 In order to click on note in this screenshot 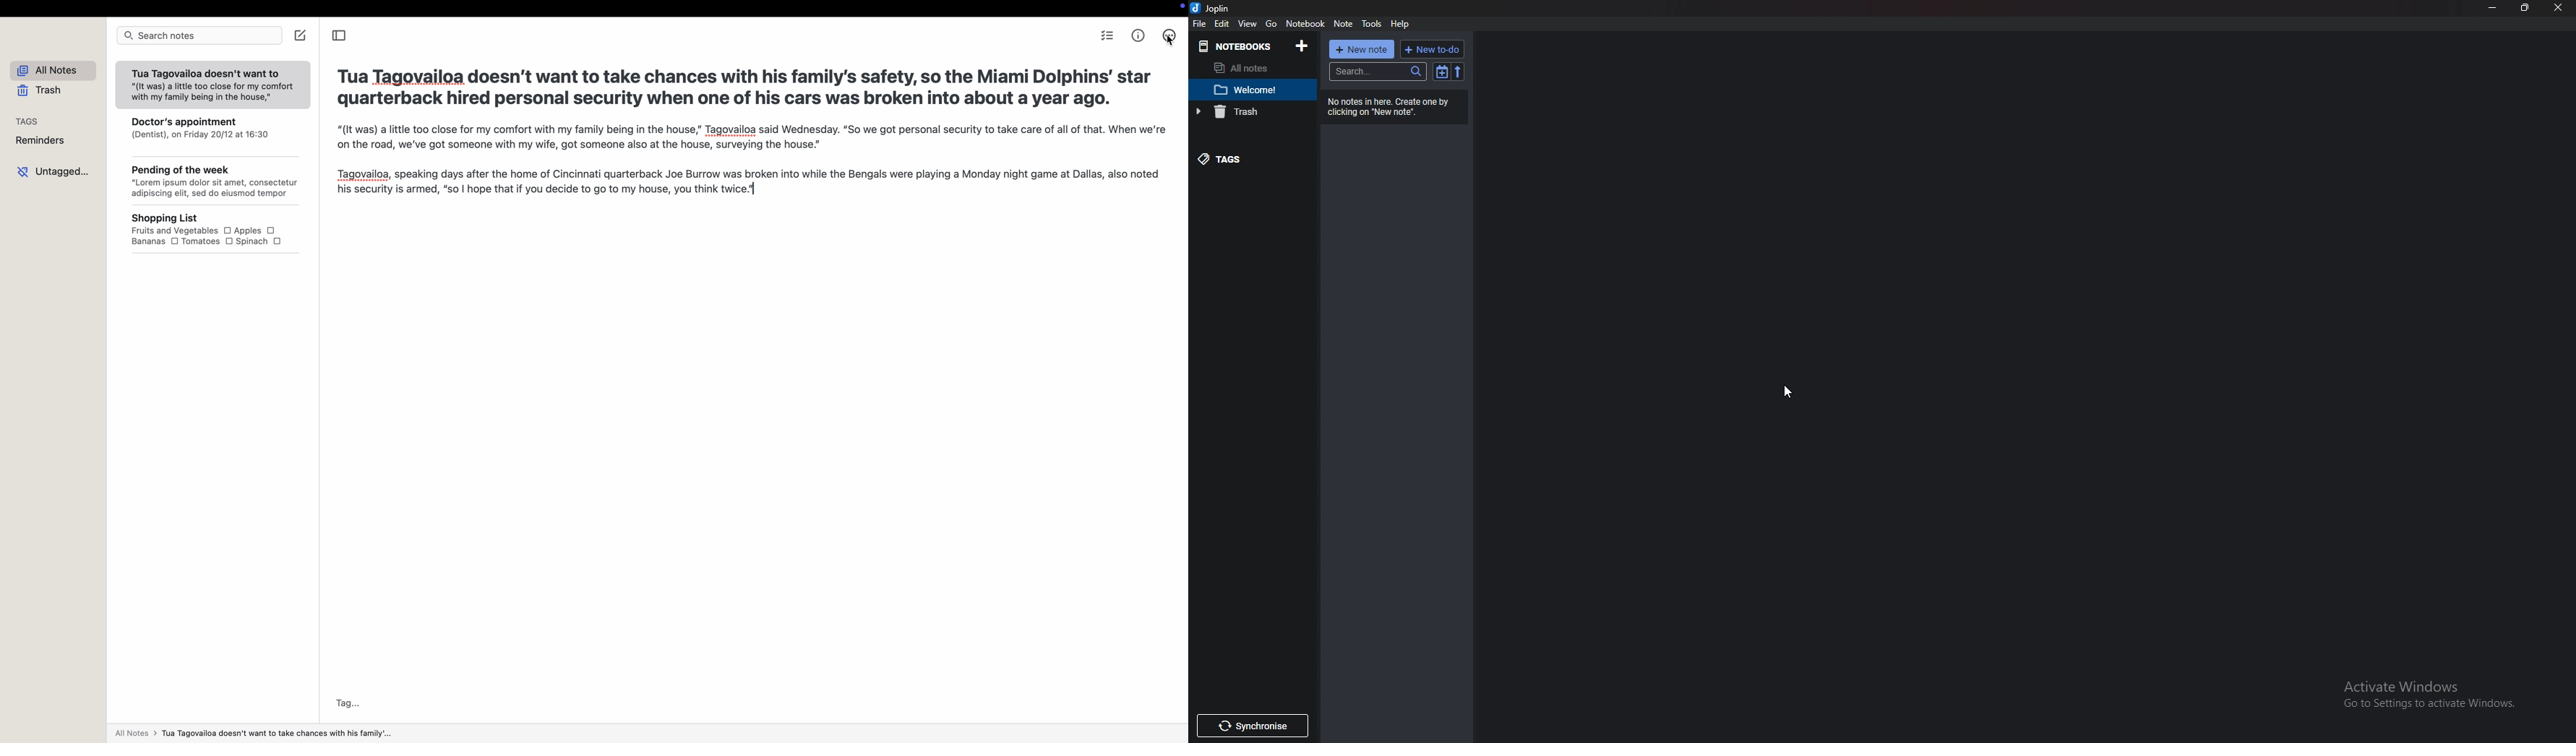, I will do `click(1252, 90)`.